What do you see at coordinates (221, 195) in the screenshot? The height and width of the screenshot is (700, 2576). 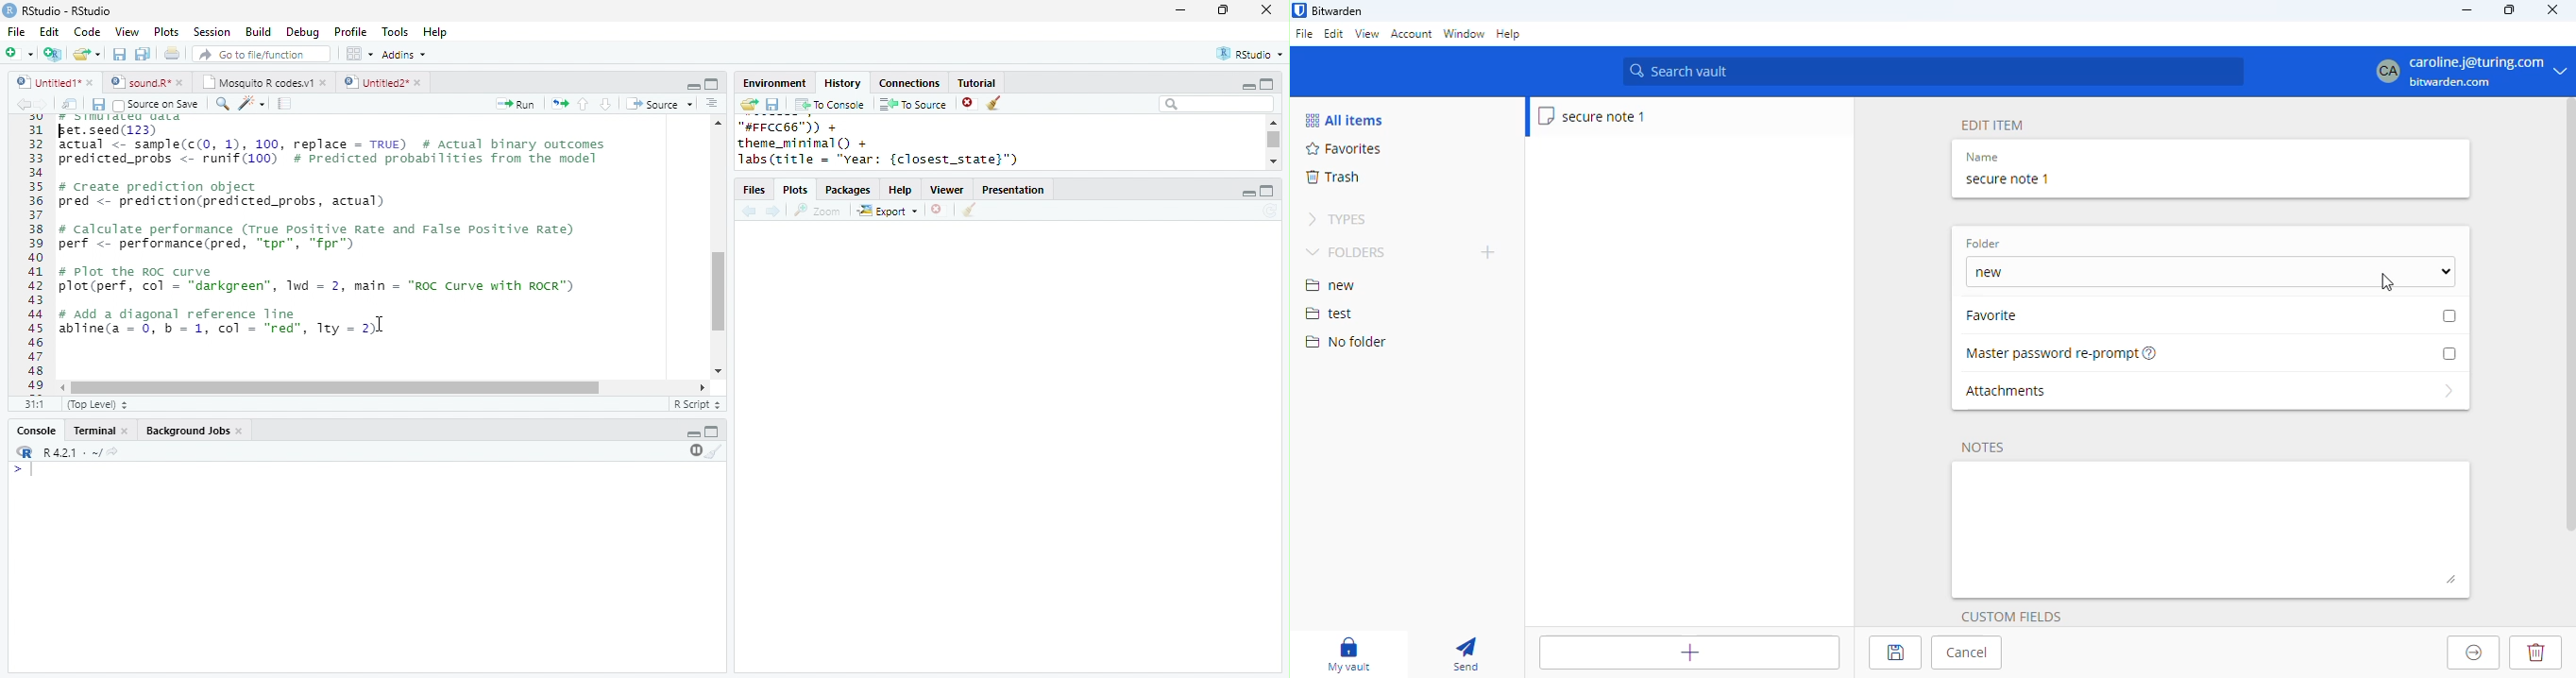 I see `# Create prediction object
pred <- prediction(predicted_probs, actual)` at bounding box center [221, 195].